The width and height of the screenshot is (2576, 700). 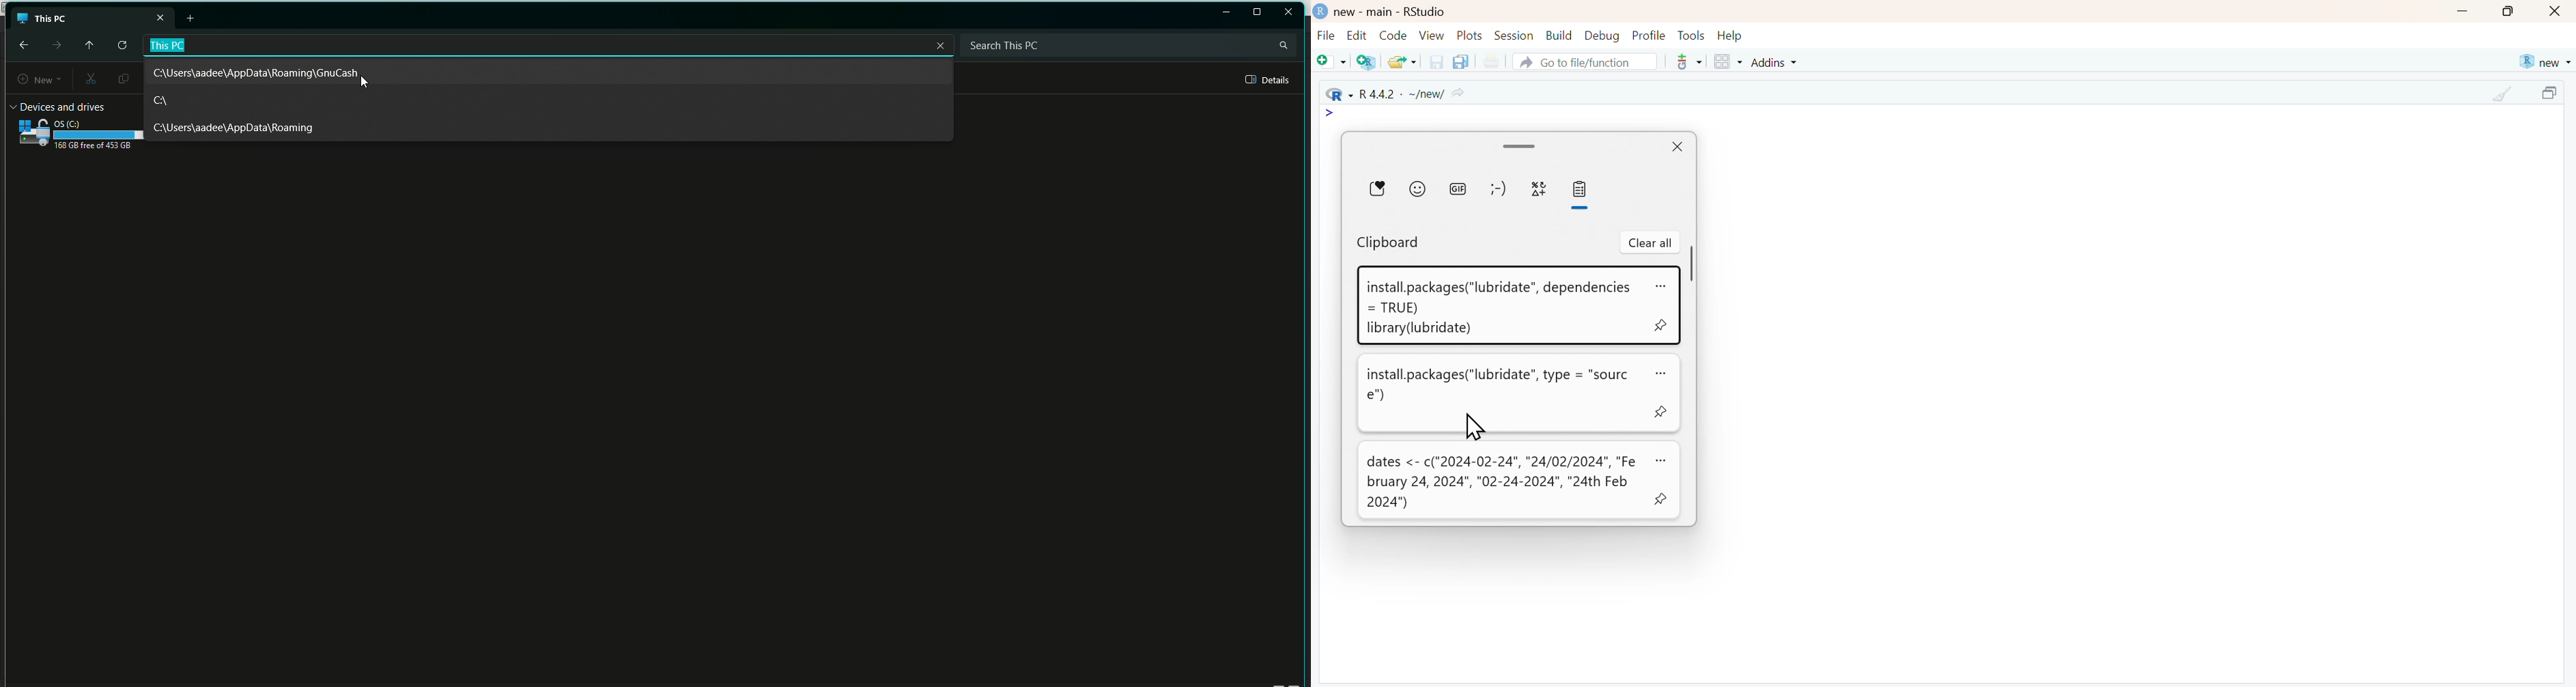 I want to click on Session, so click(x=1514, y=35).